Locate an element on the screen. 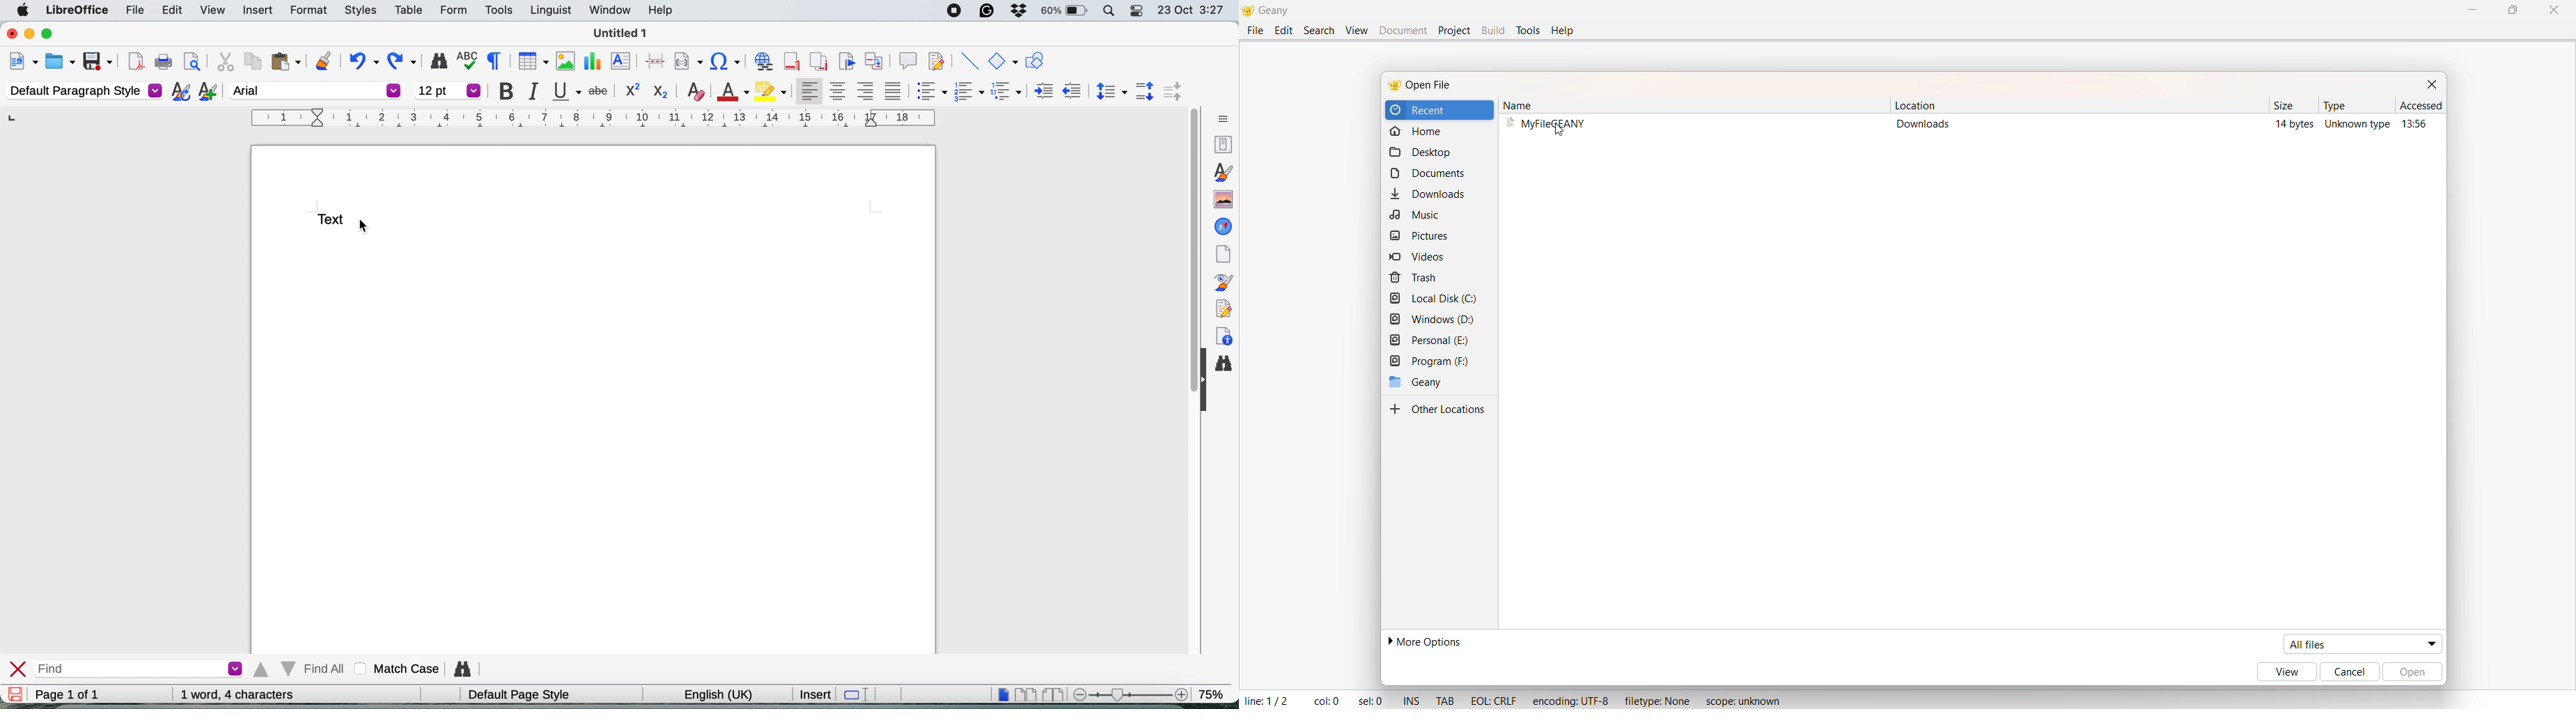 Image resolution: width=2576 pixels, height=728 pixels. control center is located at coordinates (1139, 12).